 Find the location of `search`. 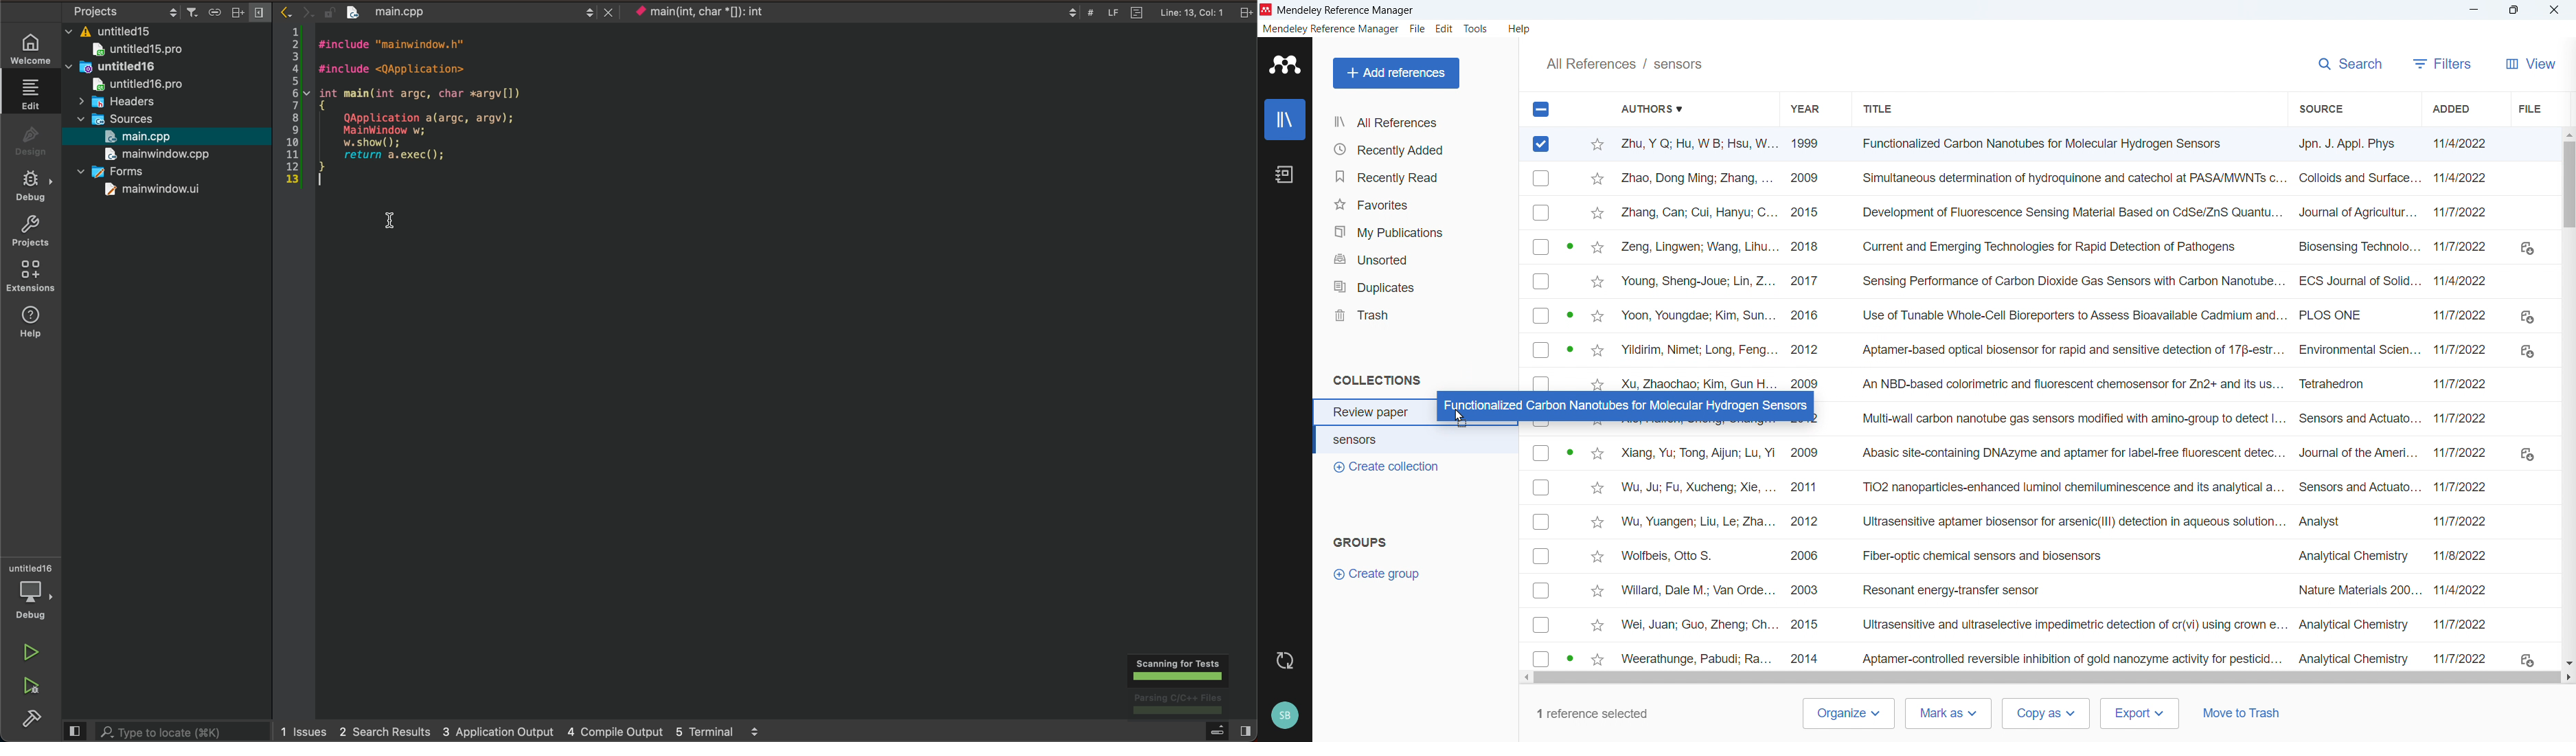

search is located at coordinates (164, 732).